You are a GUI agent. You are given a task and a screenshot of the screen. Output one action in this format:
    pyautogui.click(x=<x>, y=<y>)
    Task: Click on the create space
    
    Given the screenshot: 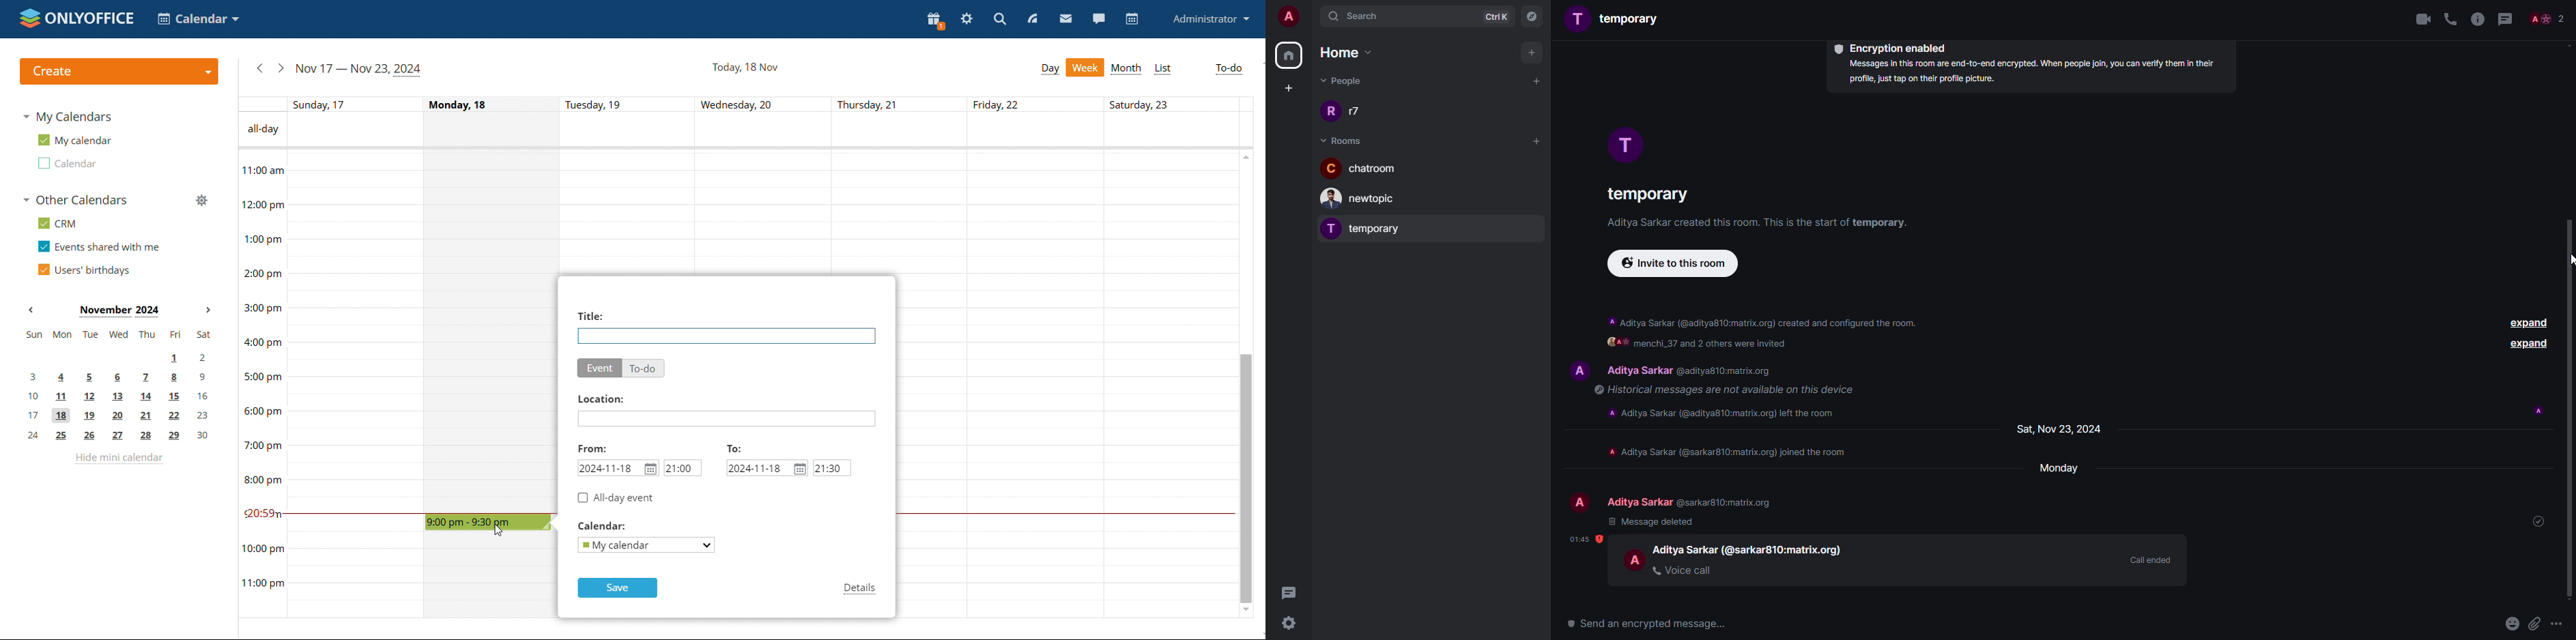 What is the action you would take?
    pyautogui.click(x=1289, y=87)
    